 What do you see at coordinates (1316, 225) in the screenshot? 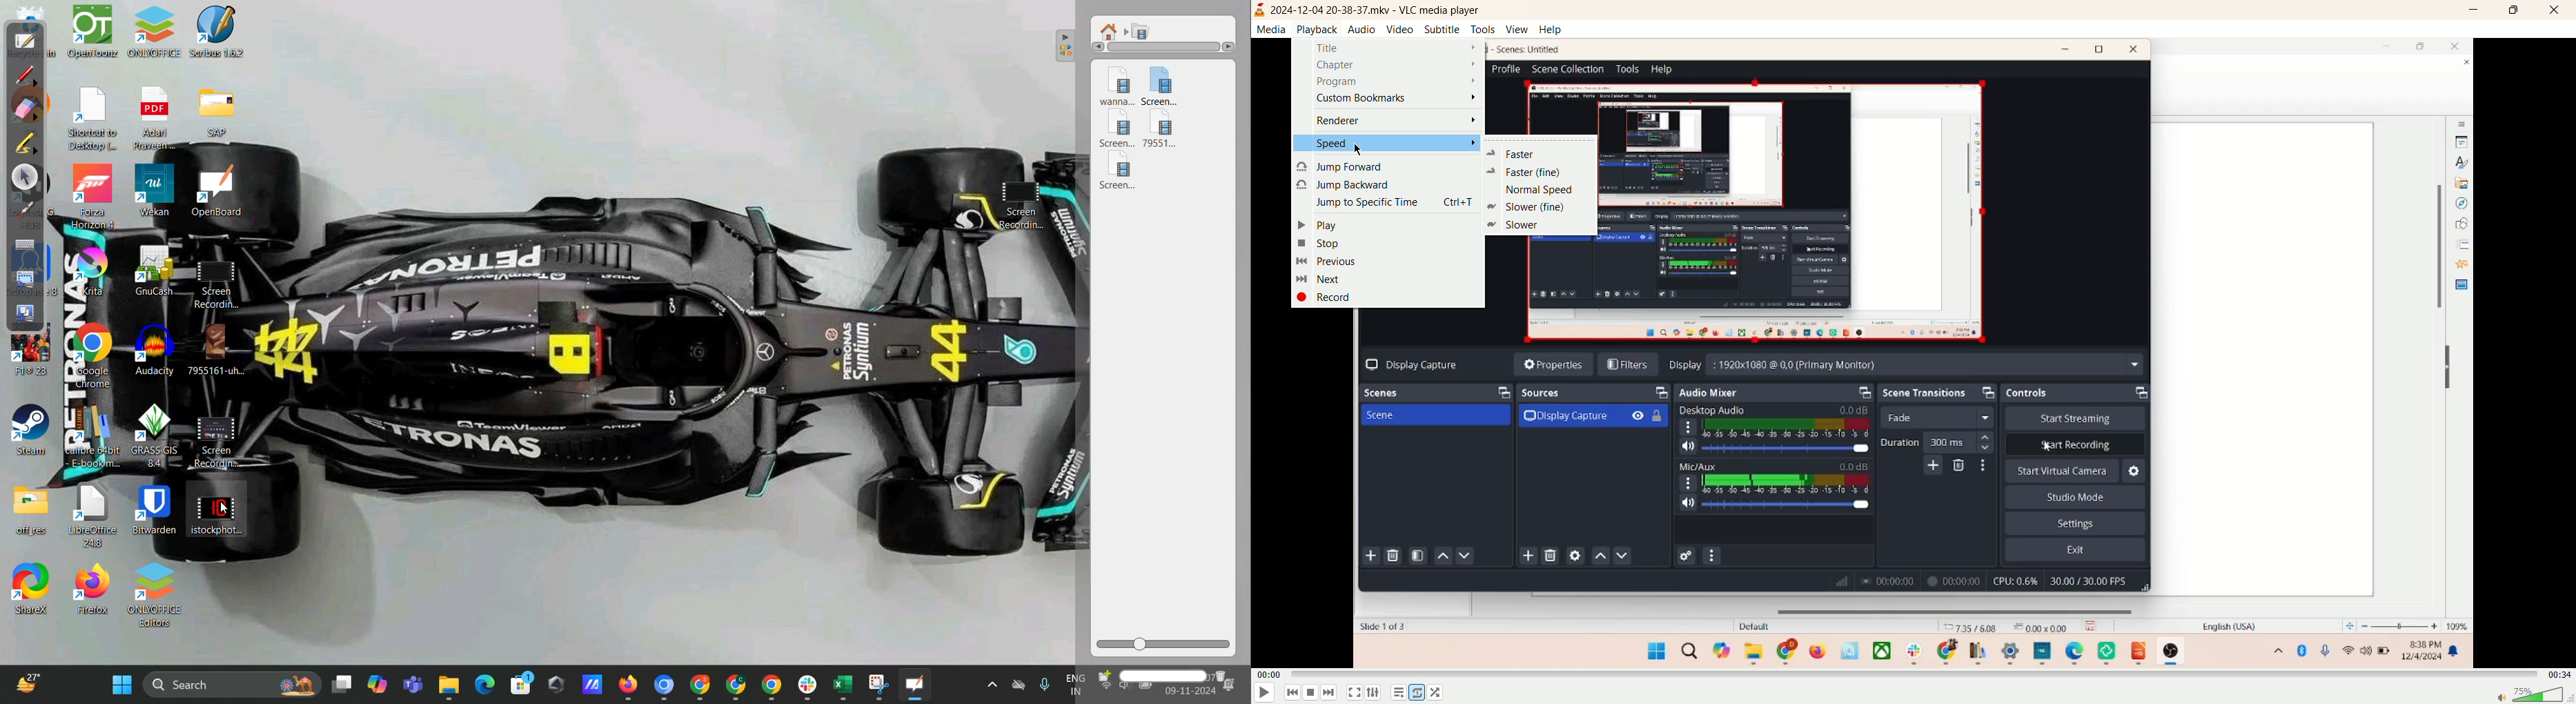
I see `play` at bounding box center [1316, 225].